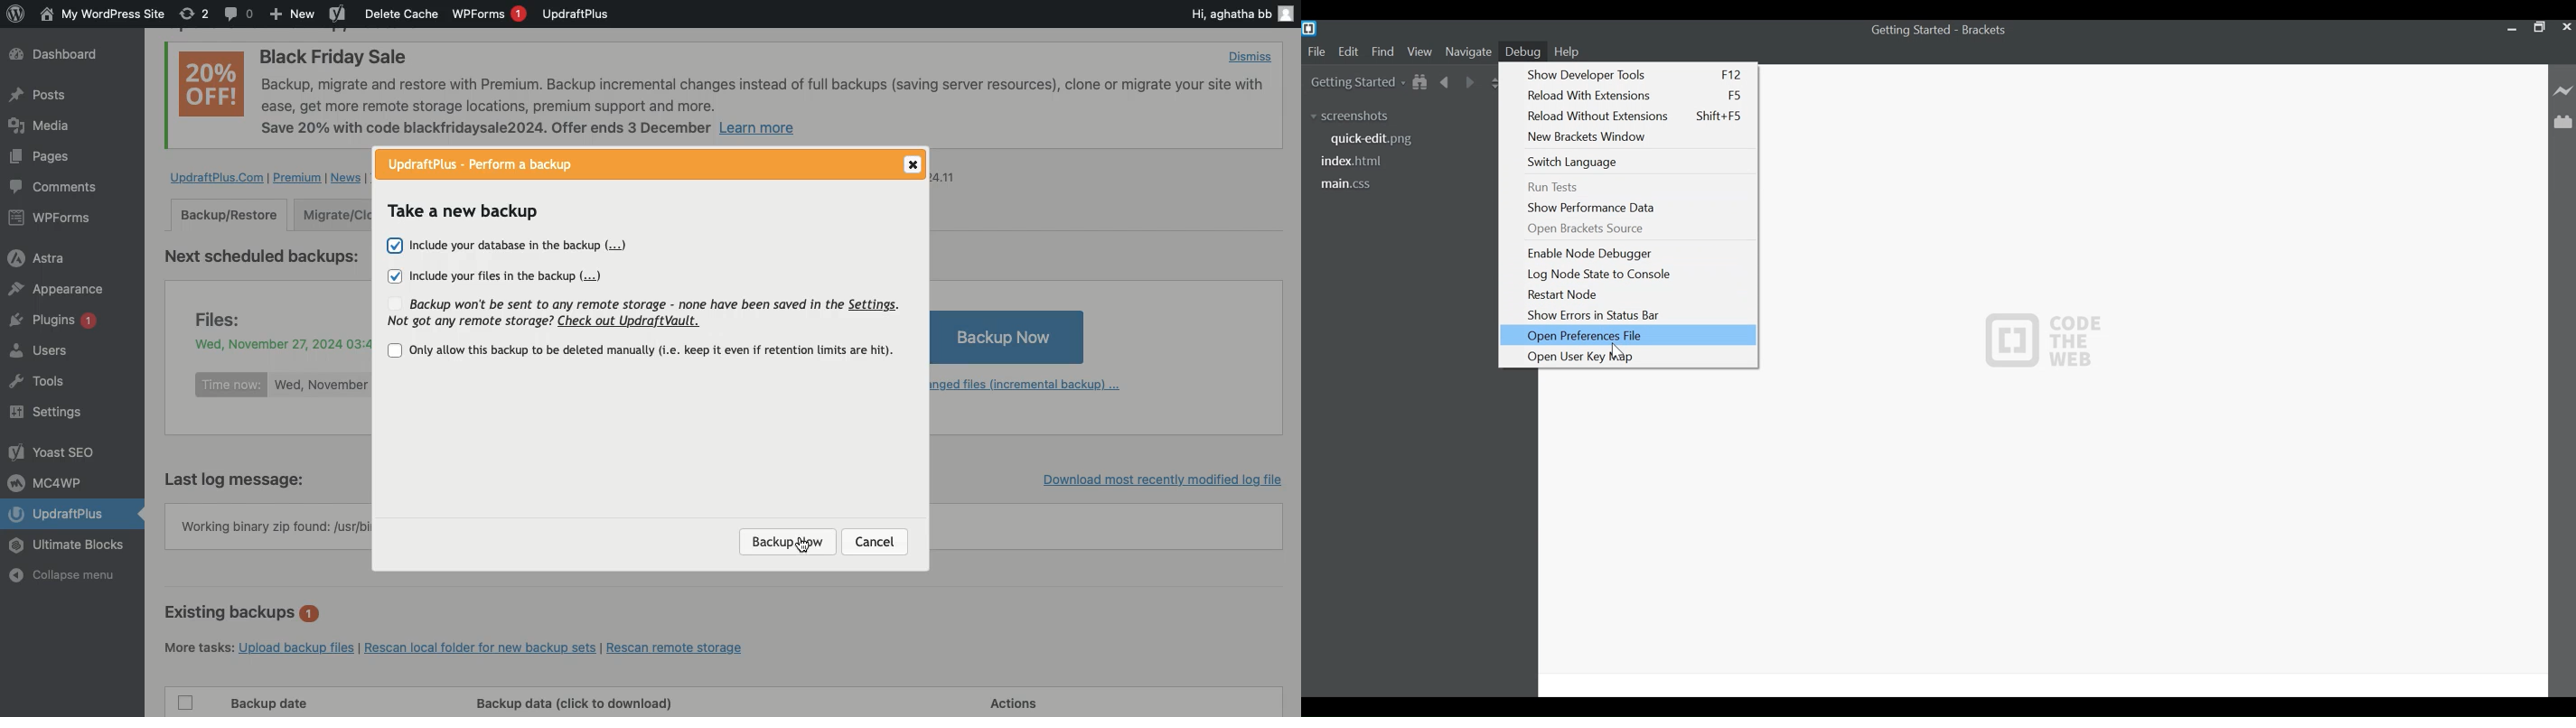  I want to click on Cancel, so click(876, 541).